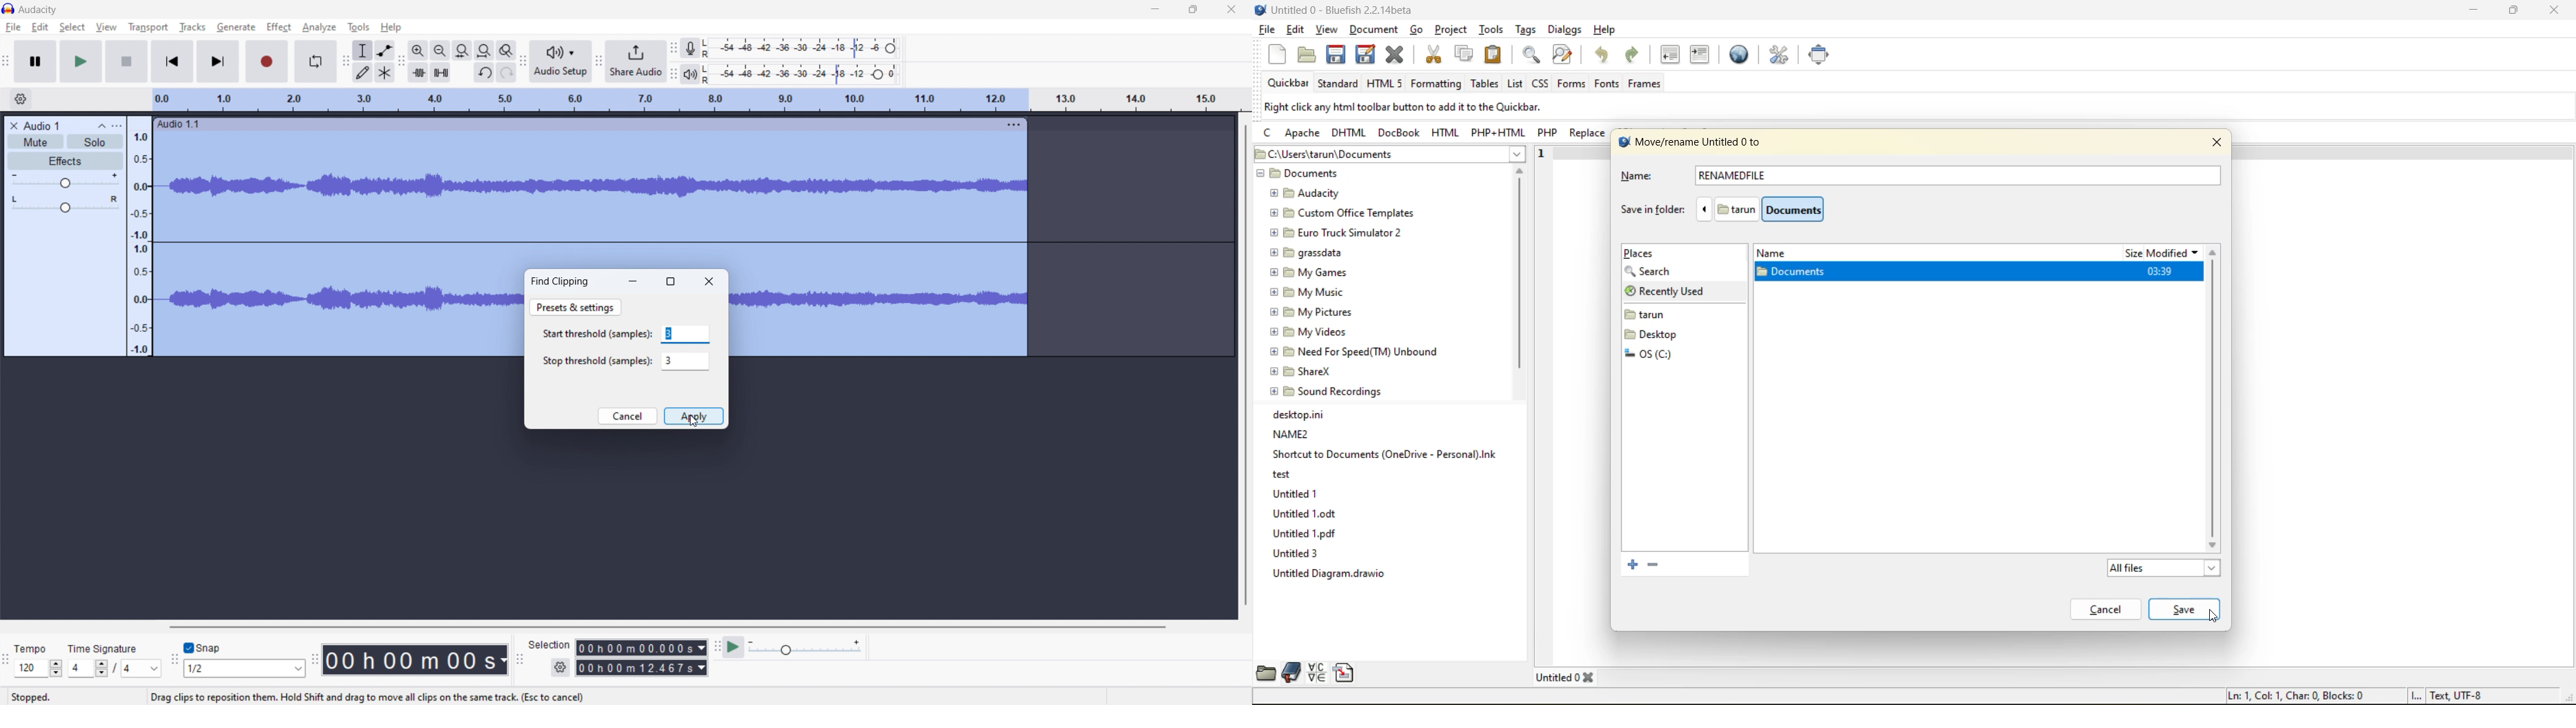 The height and width of the screenshot is (728, 2576). I want to click on edit toolbar, so click(402, 63).